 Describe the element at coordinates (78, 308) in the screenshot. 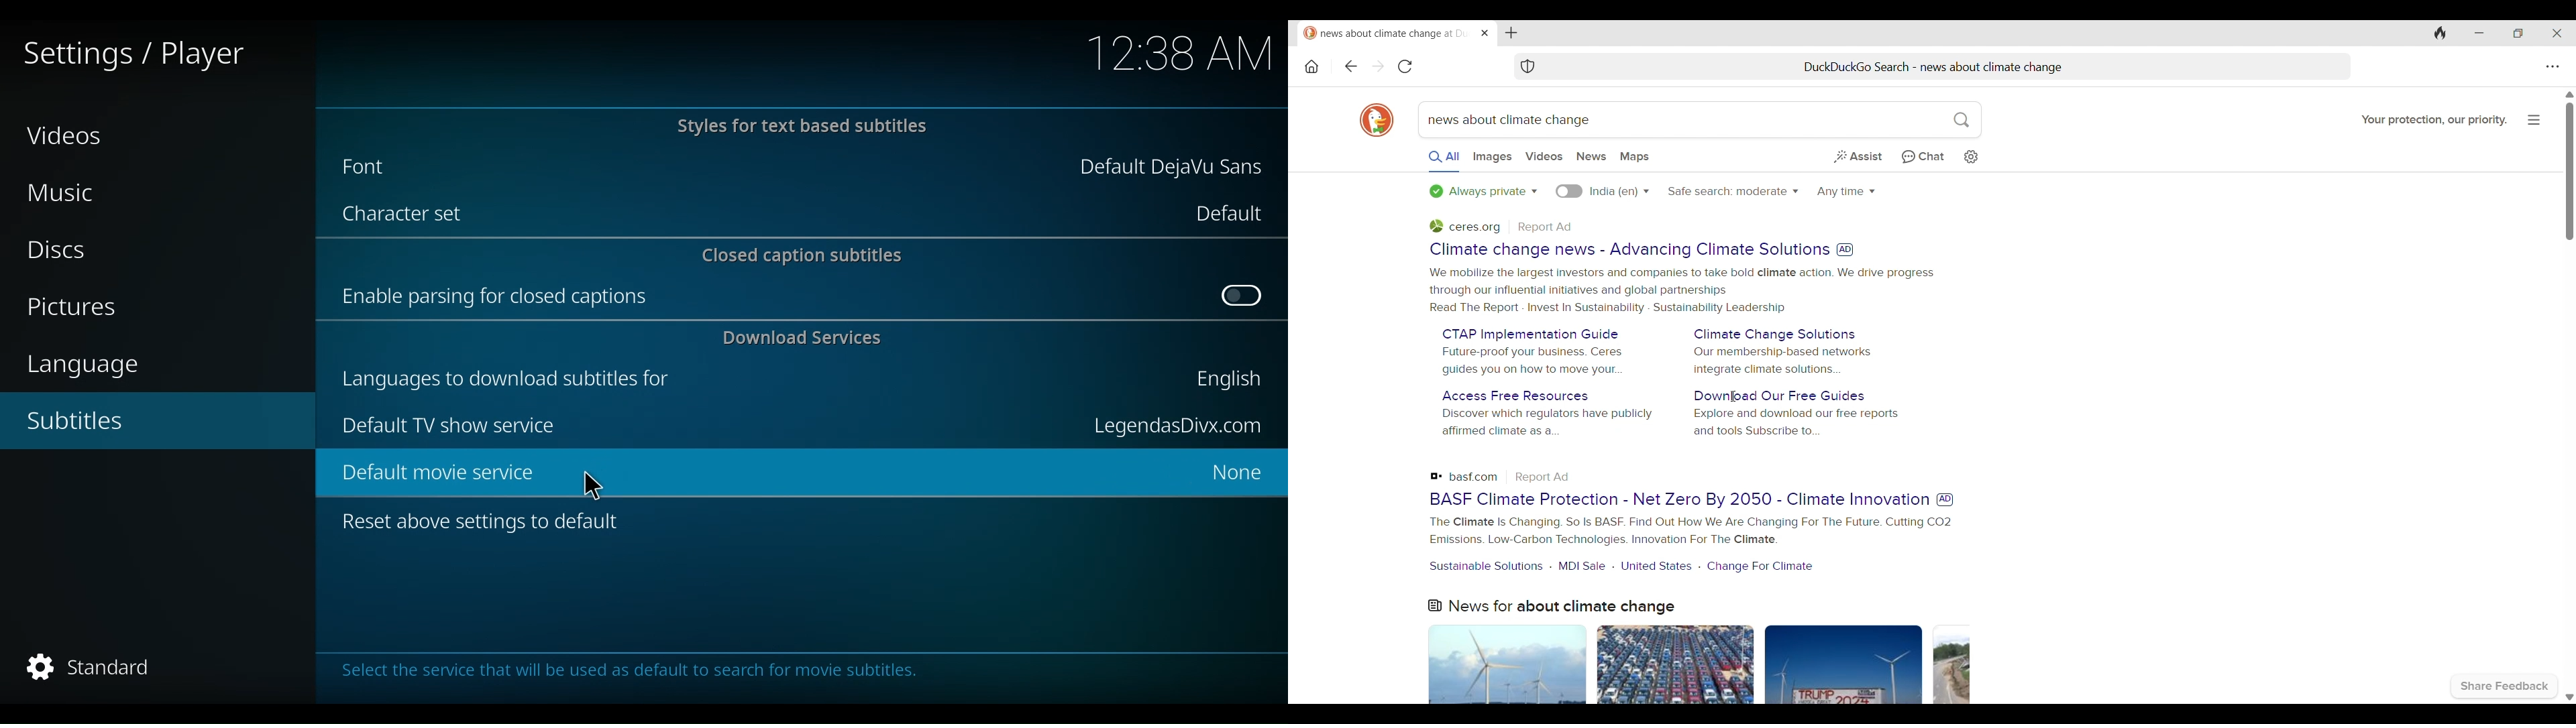

I see `Pictures` at that location.